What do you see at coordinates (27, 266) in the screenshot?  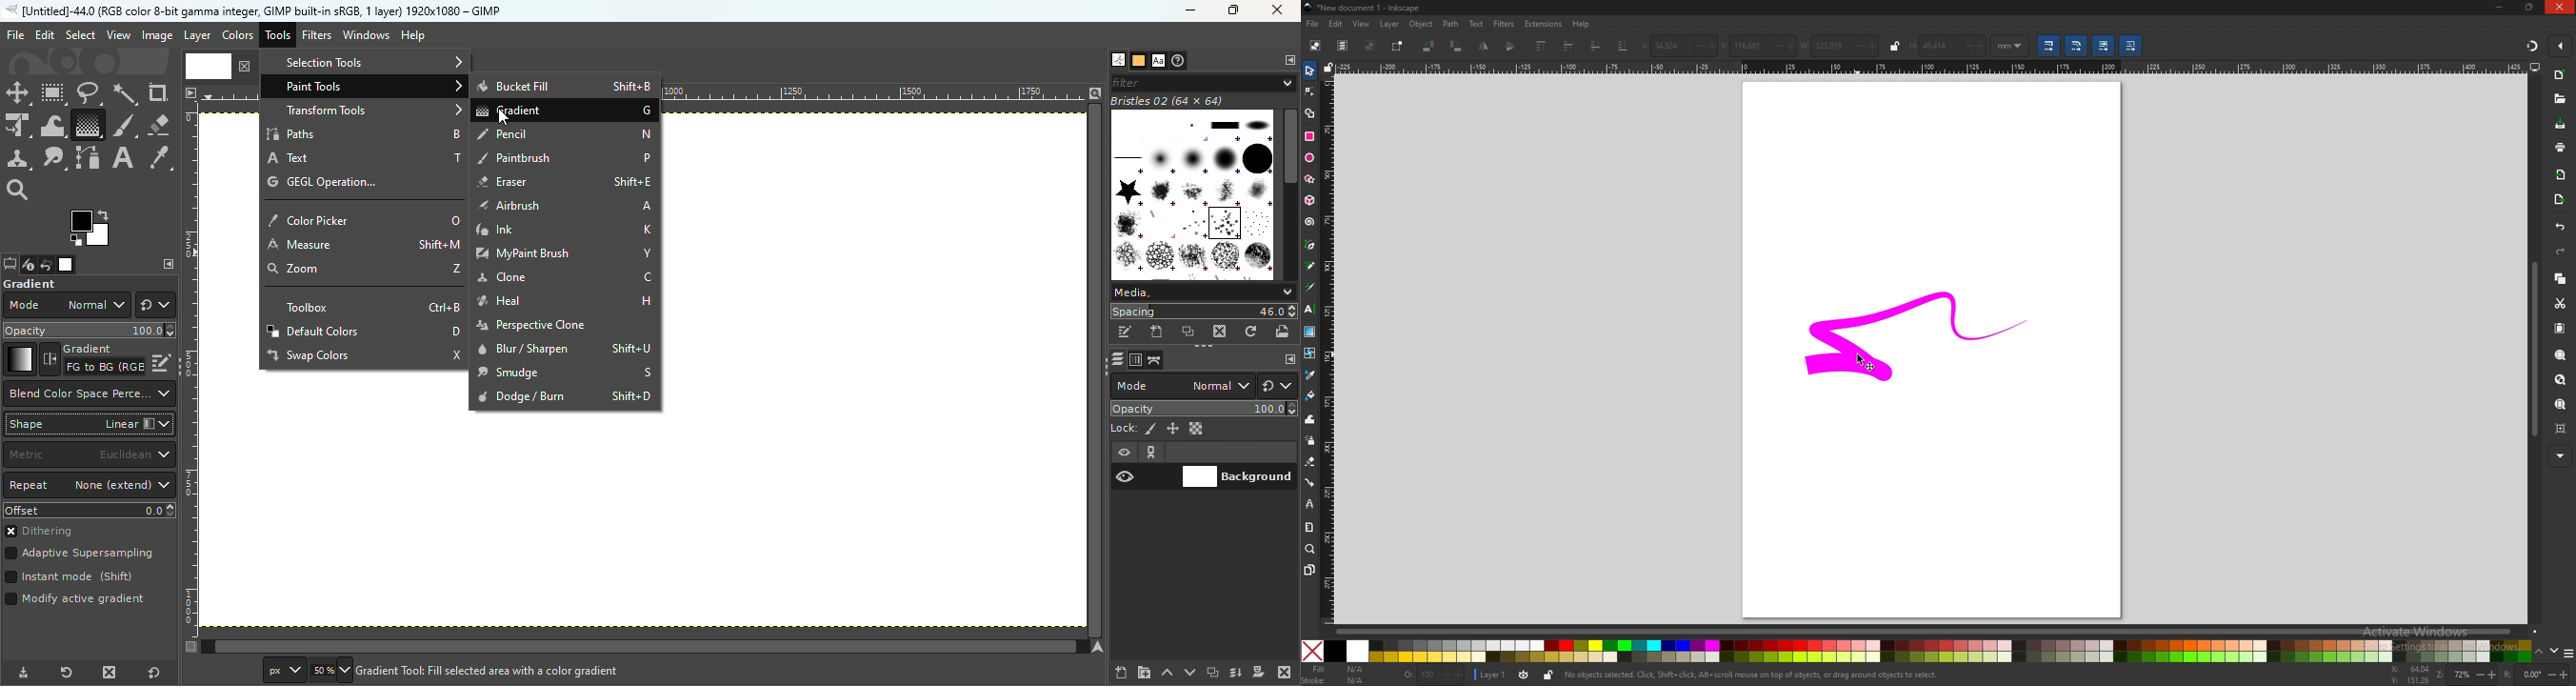 I see `Open the device status dialog` at bounding box center [27, 266].